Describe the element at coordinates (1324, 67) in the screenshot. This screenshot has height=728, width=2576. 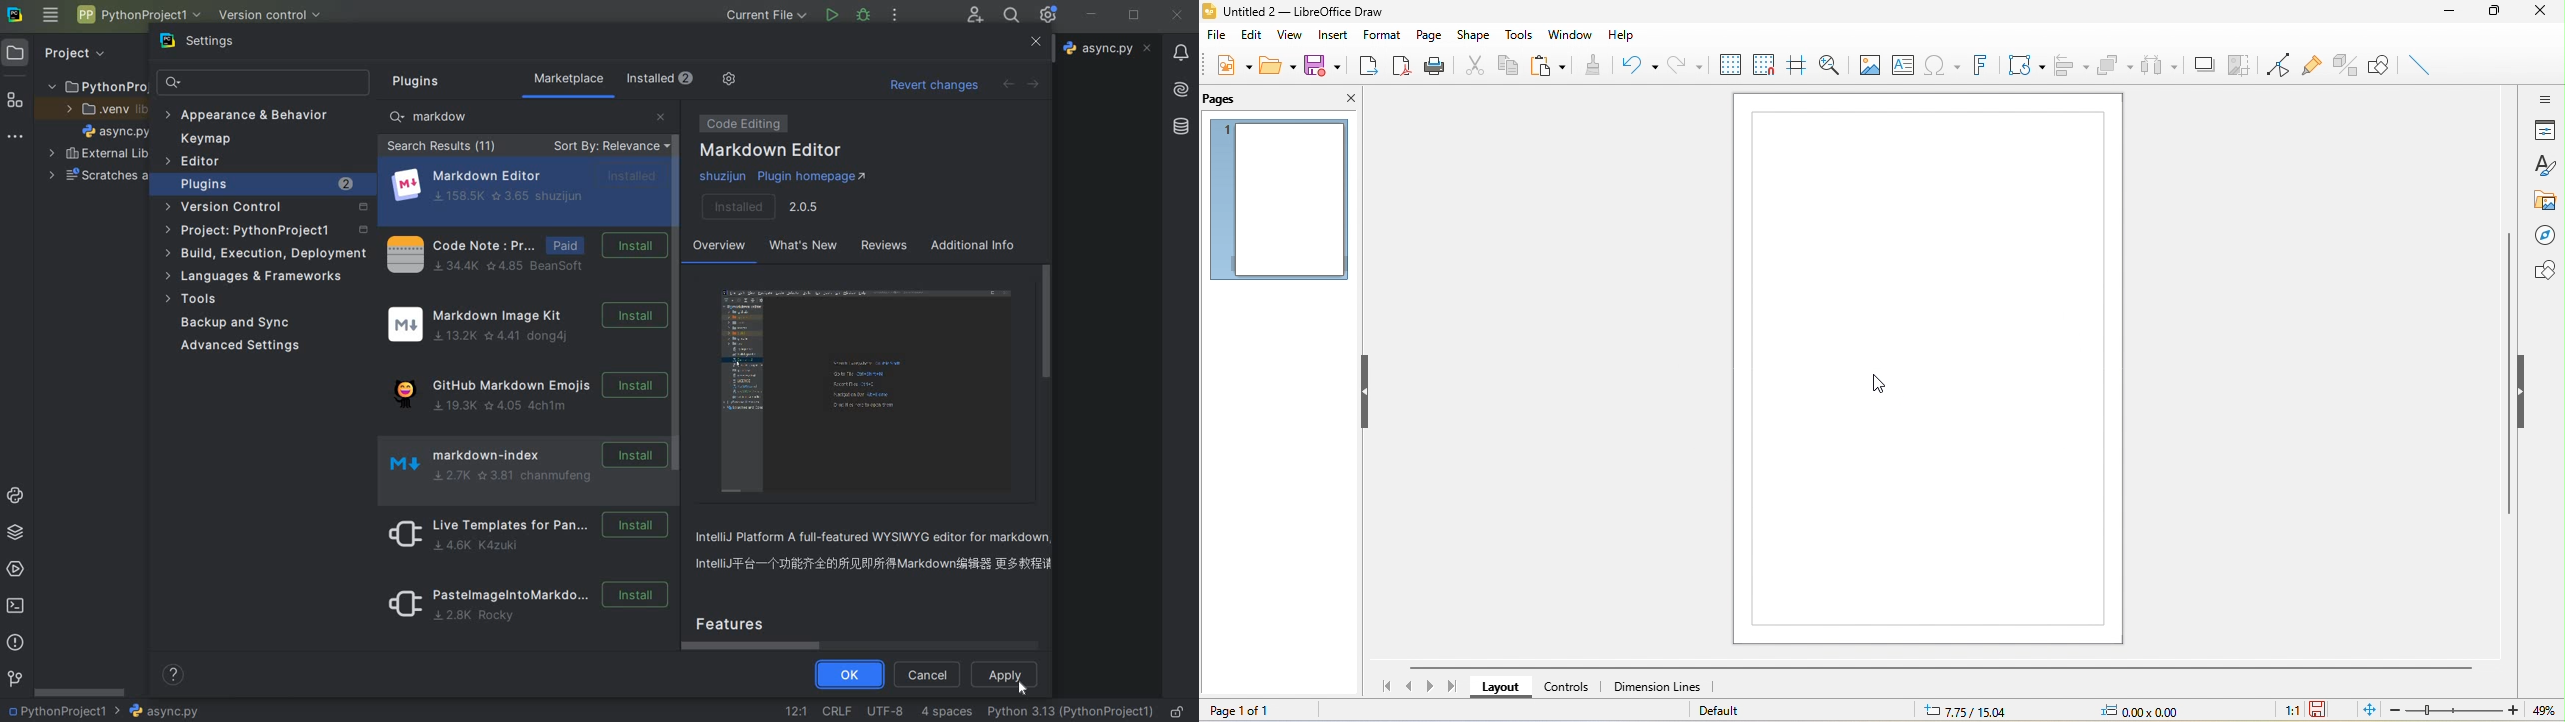
I see `save` at that location.